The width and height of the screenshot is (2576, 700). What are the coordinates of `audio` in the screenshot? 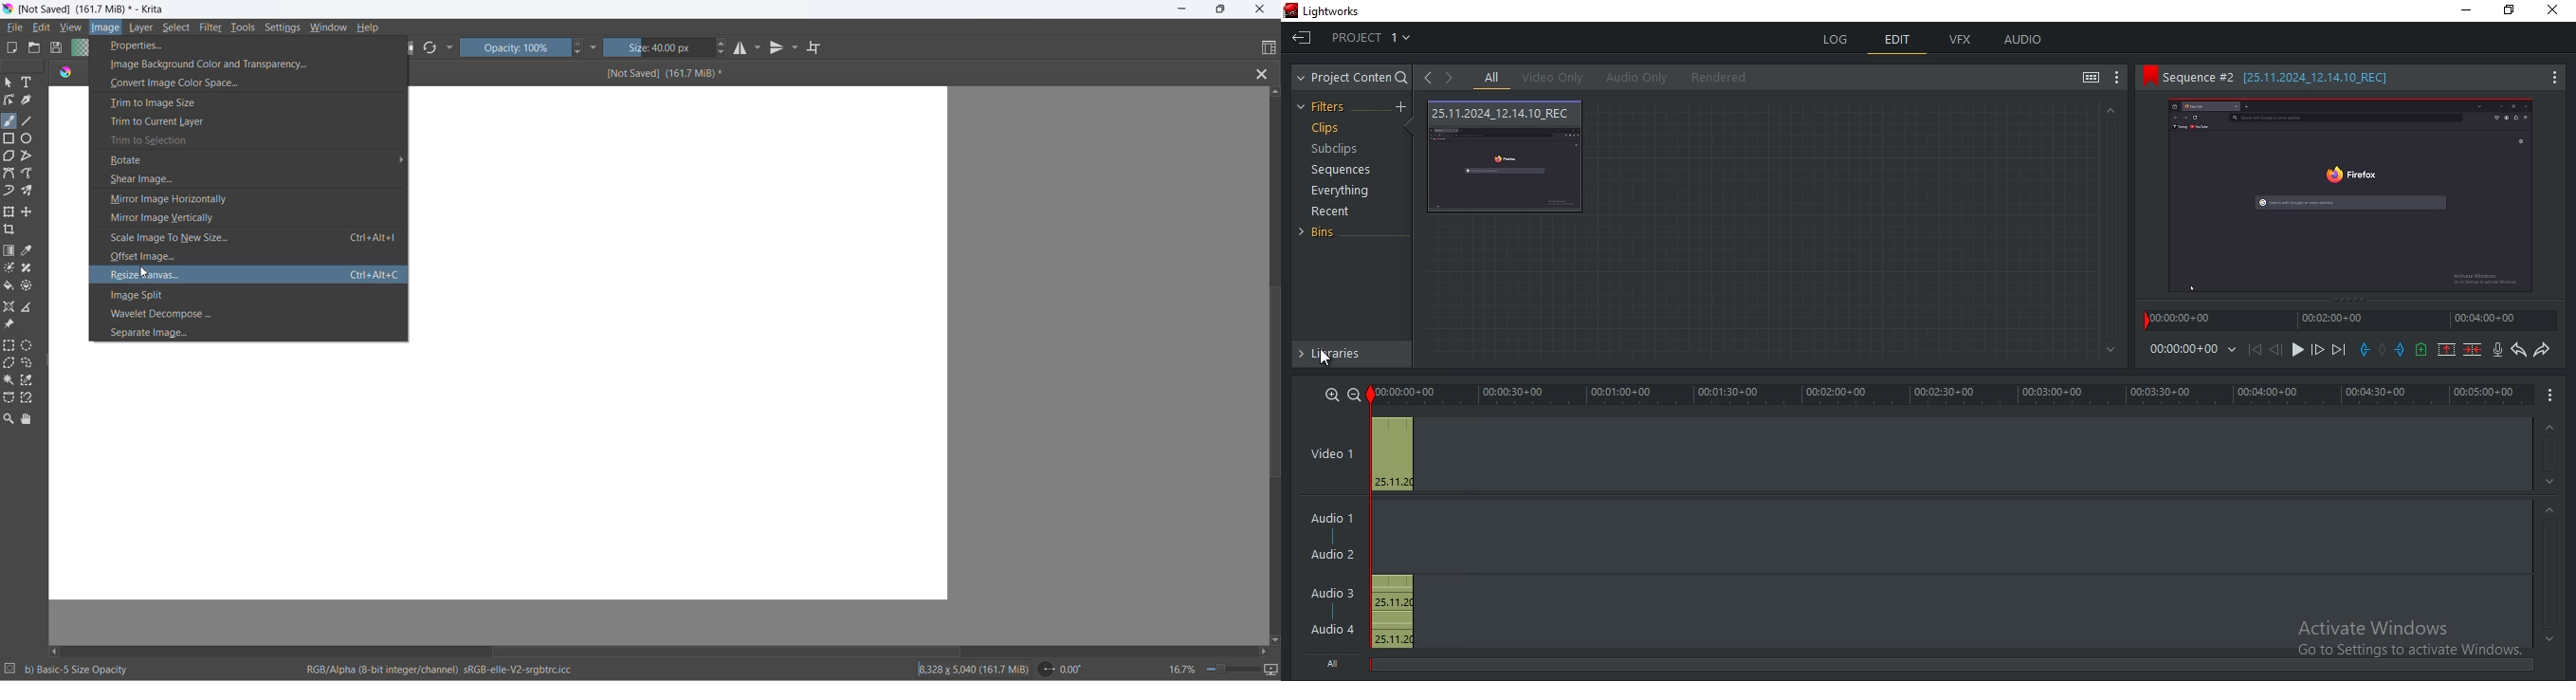 It's located at (1392, 611).